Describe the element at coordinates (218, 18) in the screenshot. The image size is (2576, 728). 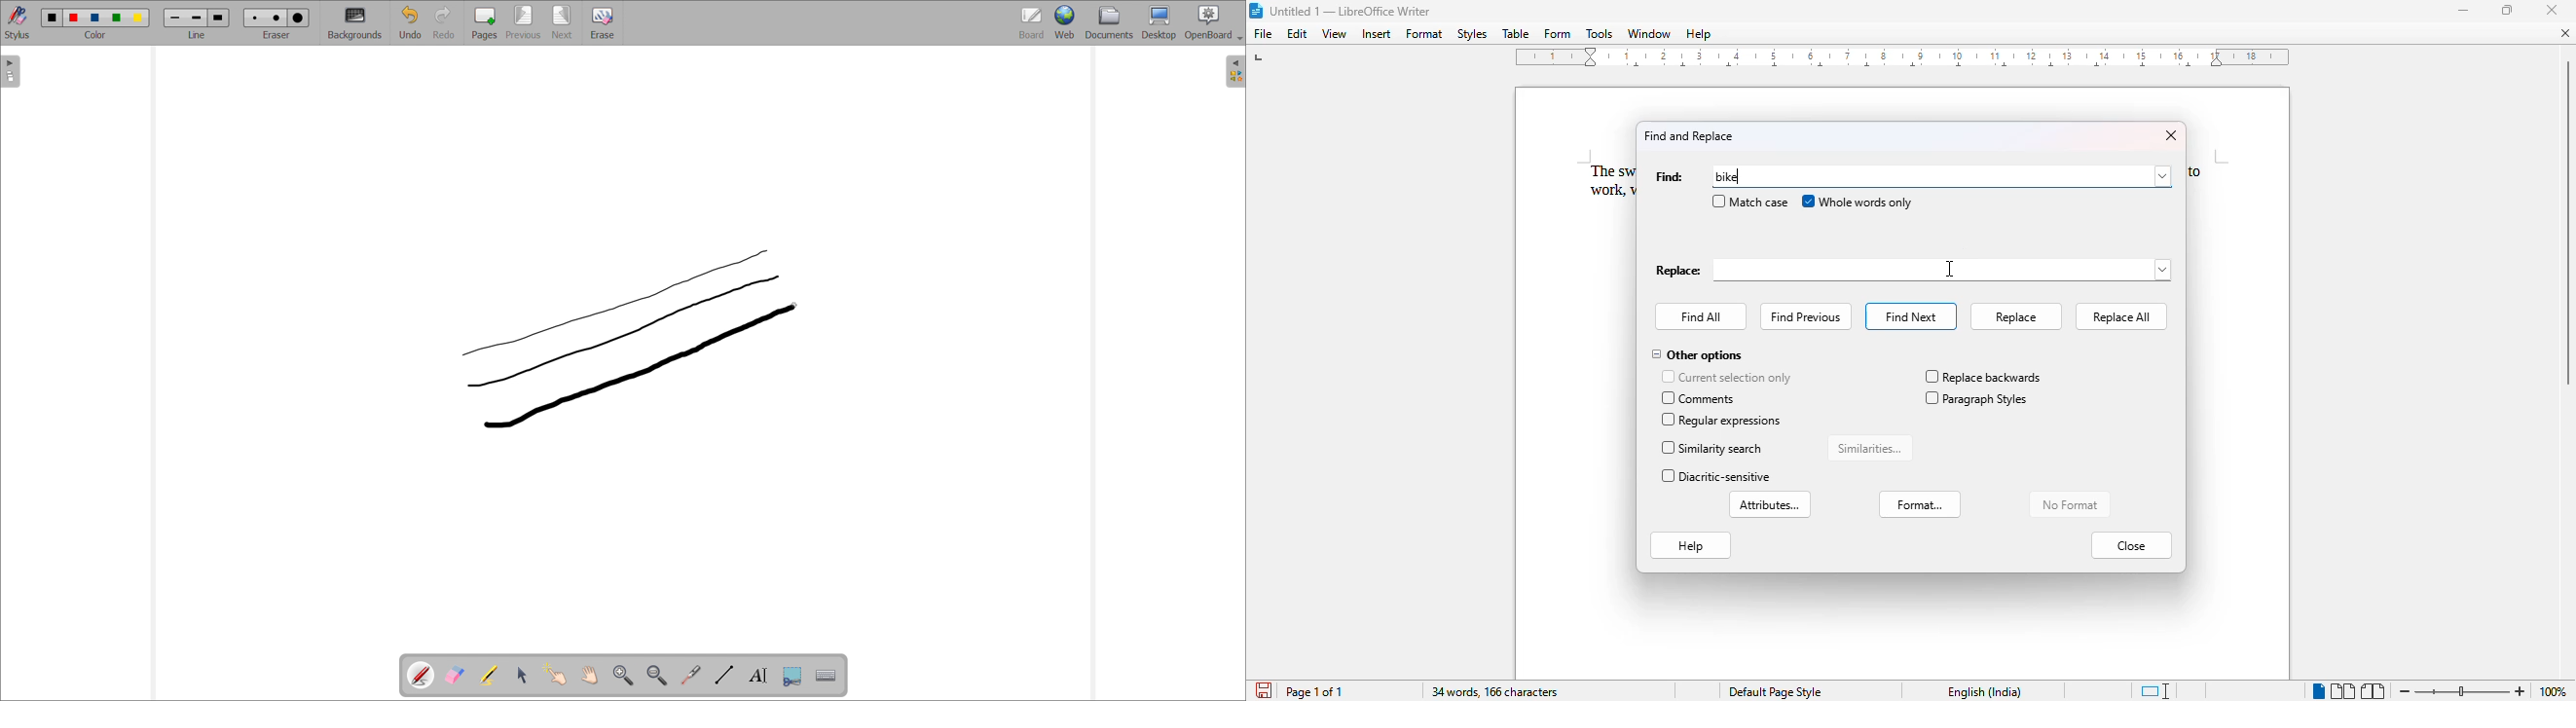
I see `line width size` at that location.